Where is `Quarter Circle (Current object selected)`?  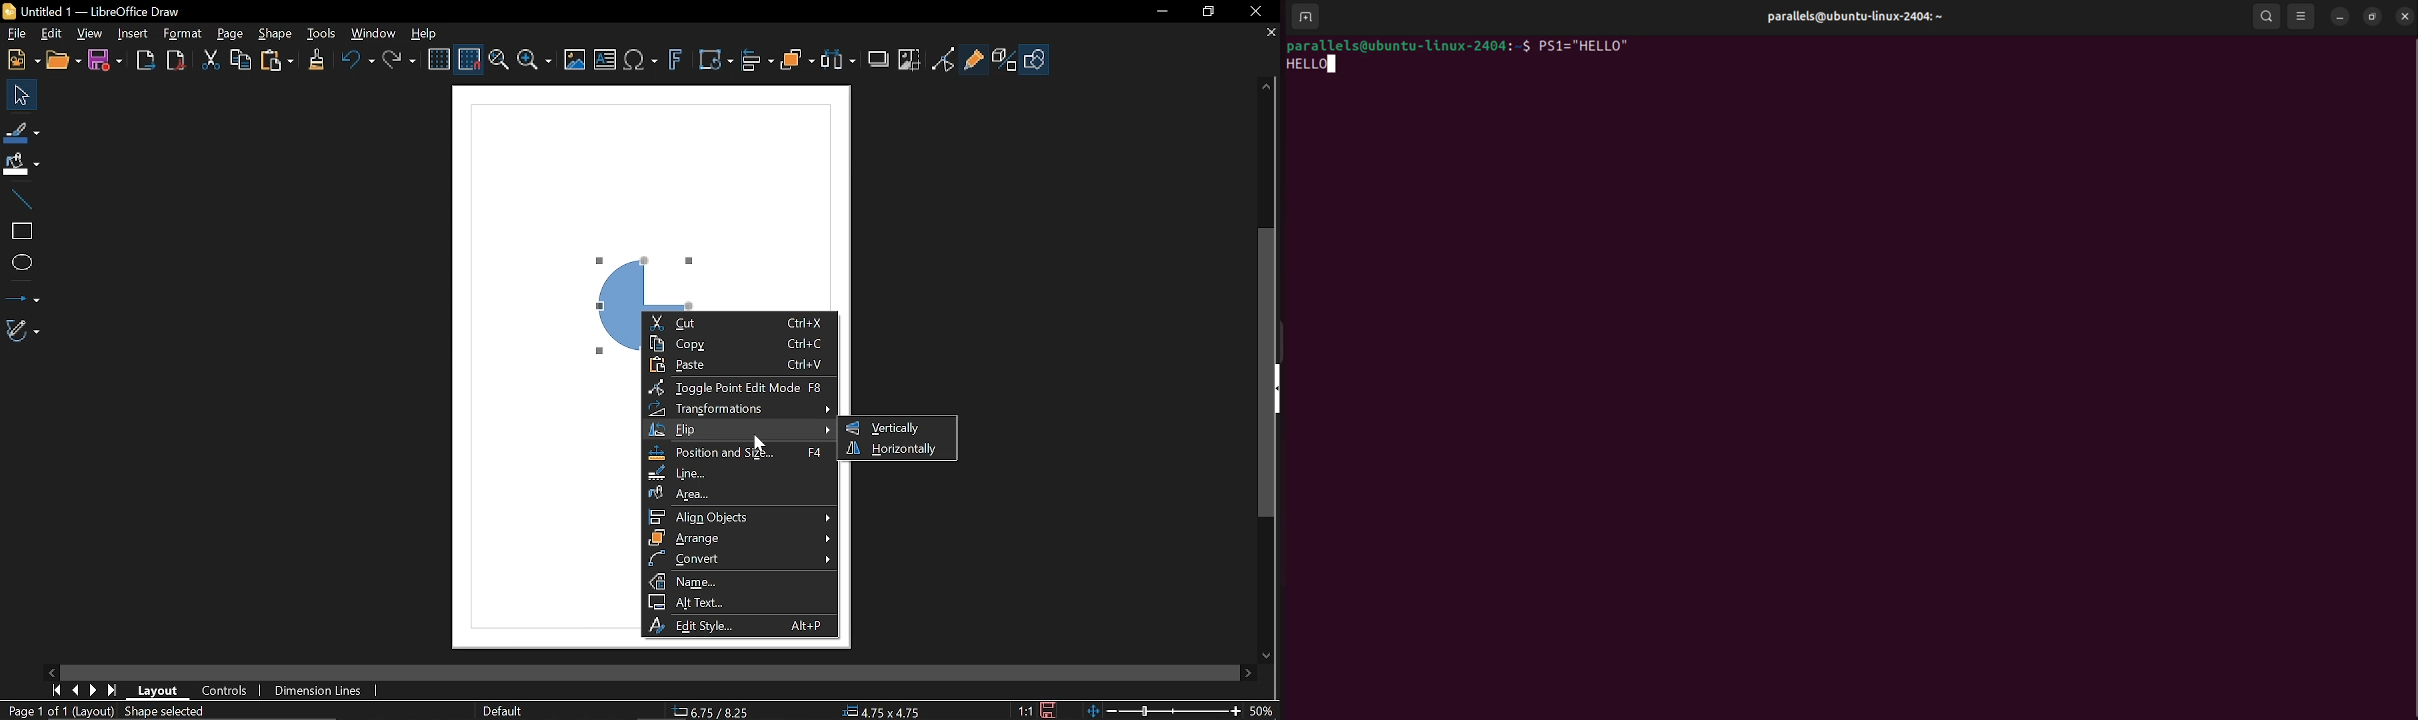
Quarter Circle (Current object selected) is located at coordinates (642, 266).